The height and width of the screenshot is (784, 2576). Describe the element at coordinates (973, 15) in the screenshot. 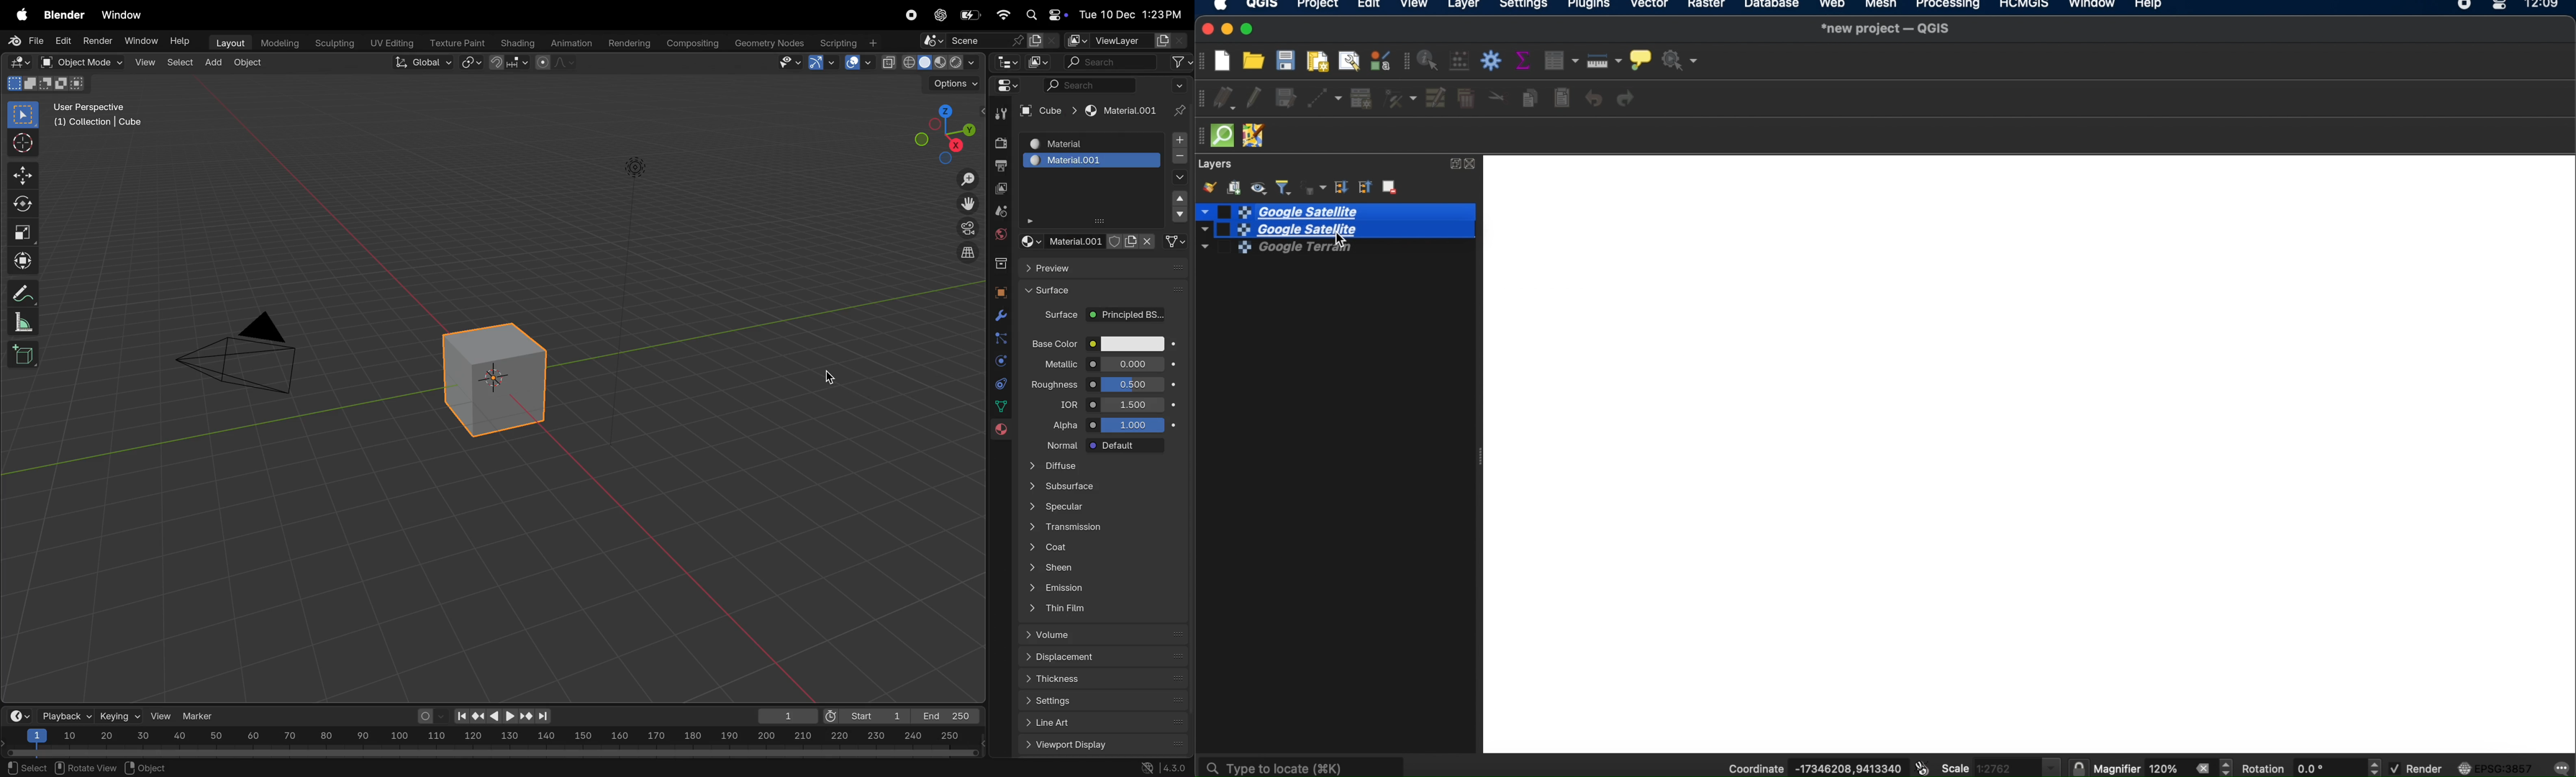

I see `battery` at that location.